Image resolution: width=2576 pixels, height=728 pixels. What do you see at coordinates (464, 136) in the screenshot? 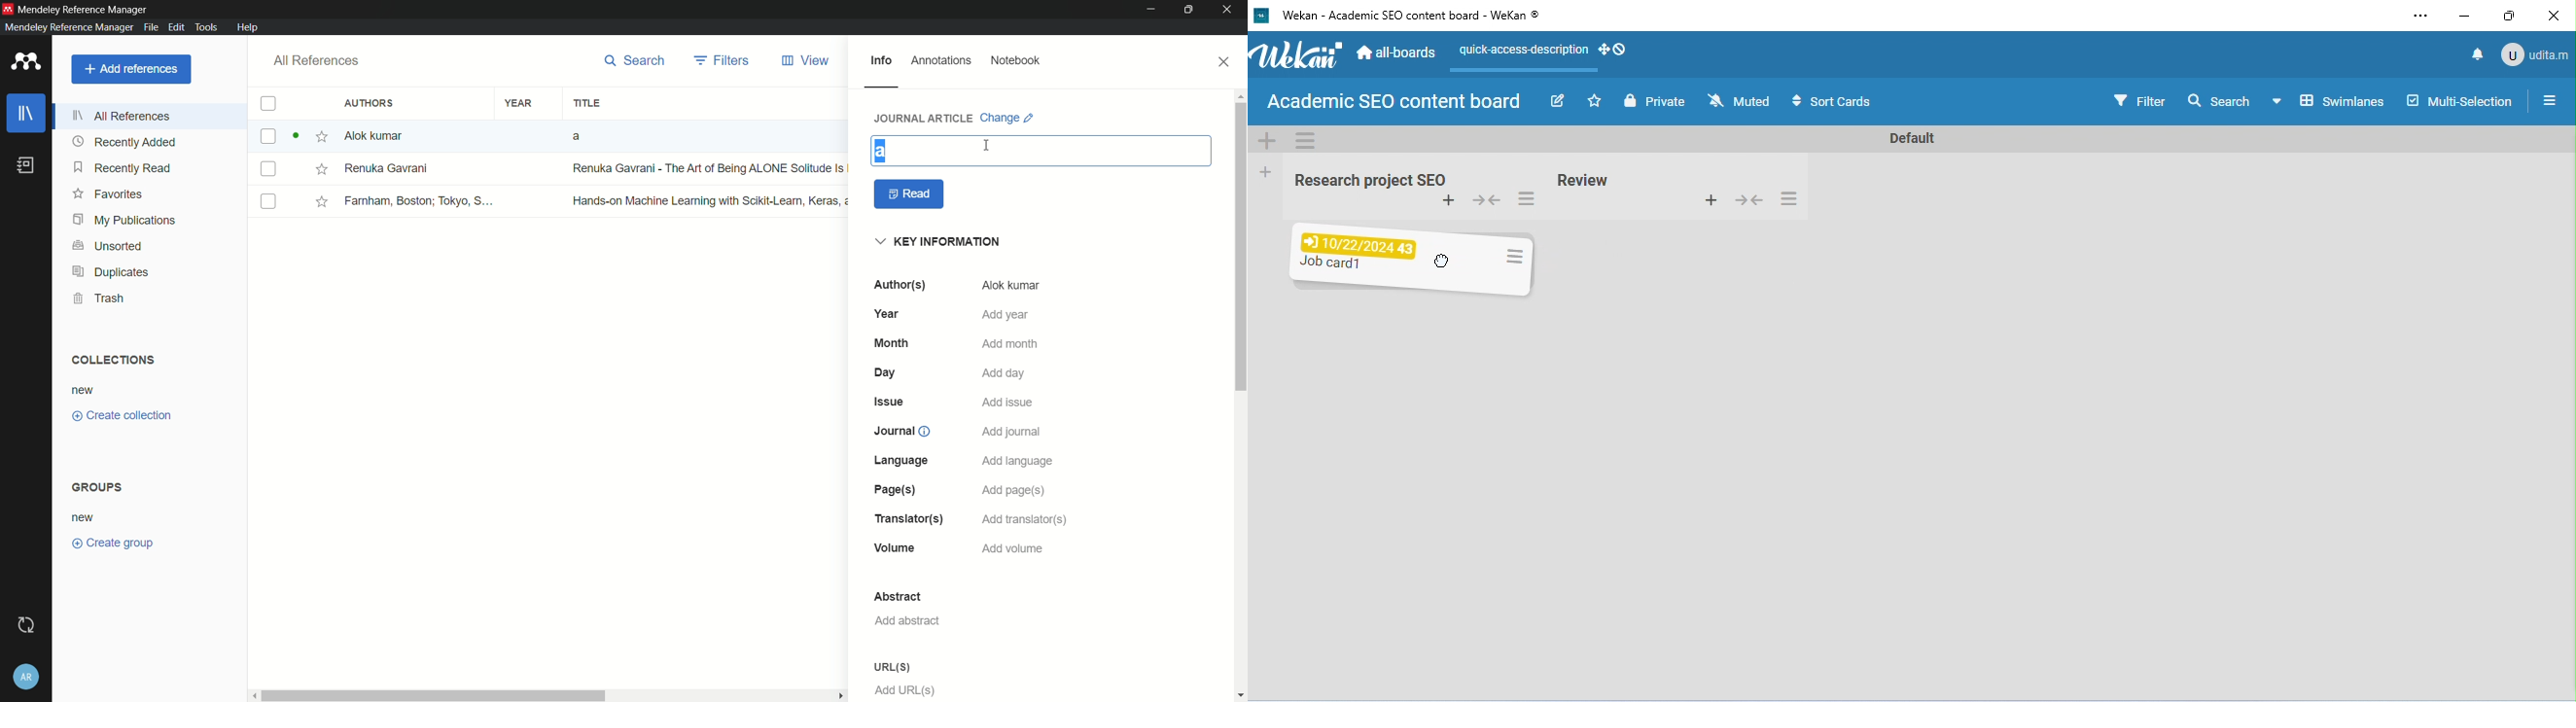
I see `book-1` at bounding box center [464, 136].